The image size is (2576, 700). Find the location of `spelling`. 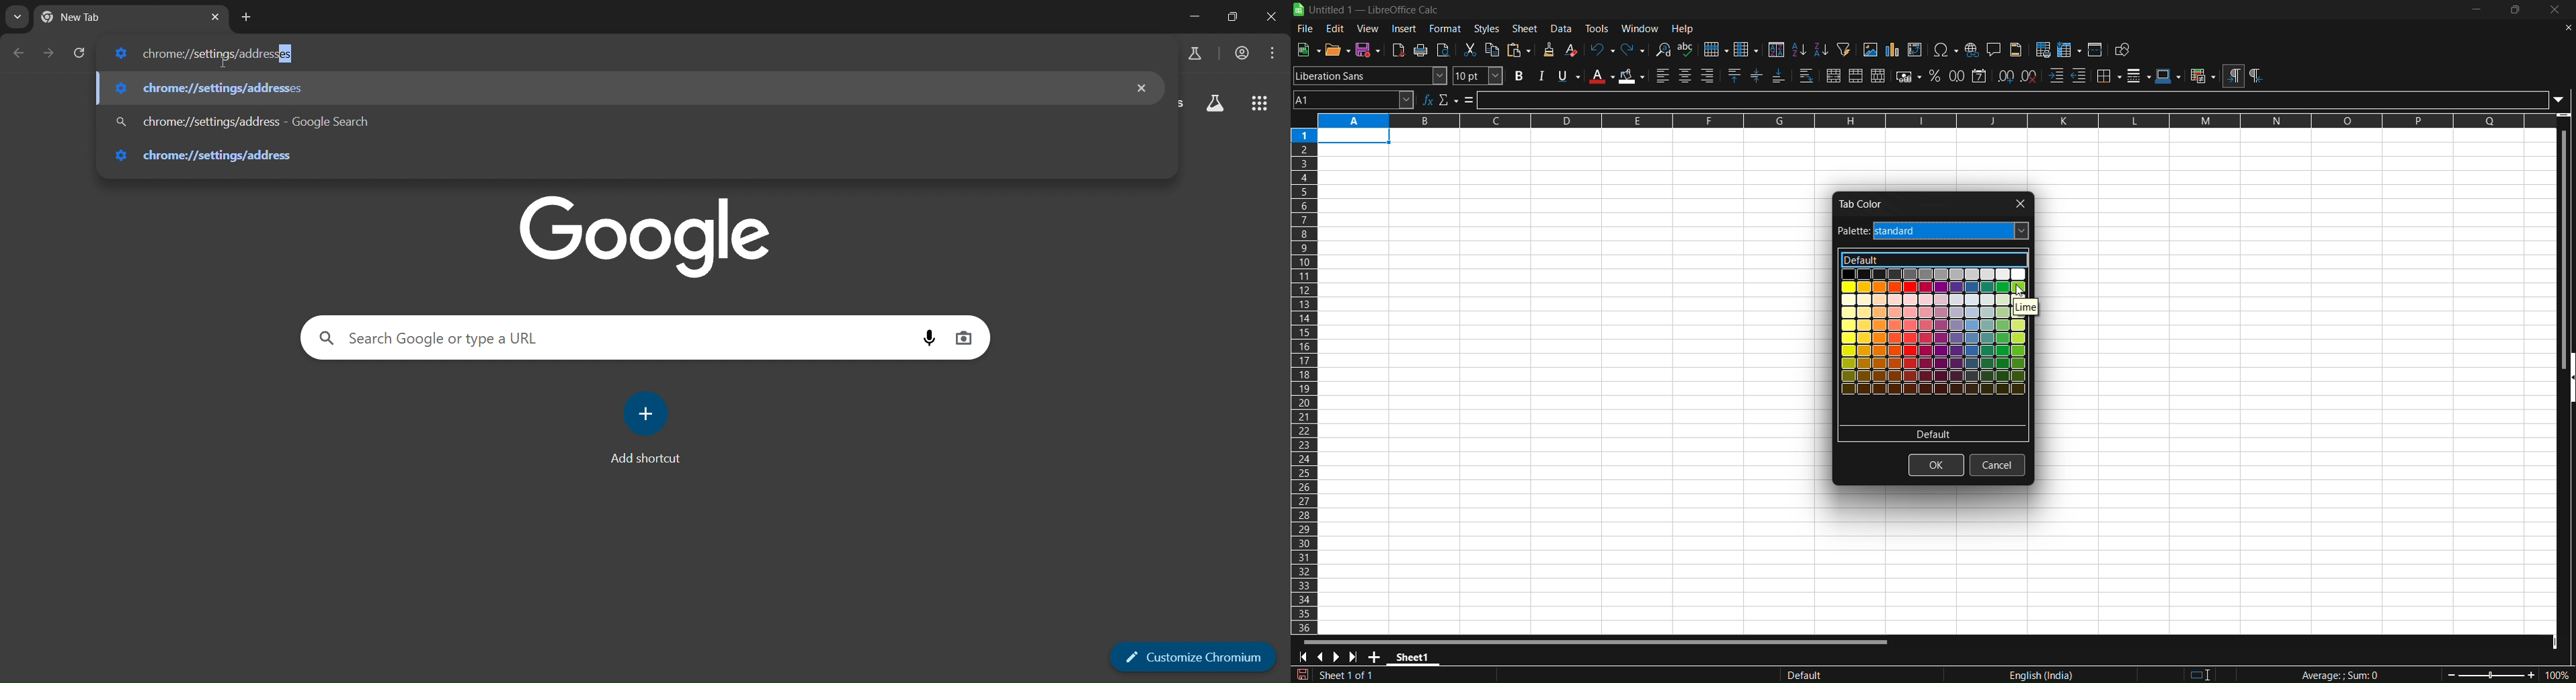

spelling is located at coordinates (1686, 50).